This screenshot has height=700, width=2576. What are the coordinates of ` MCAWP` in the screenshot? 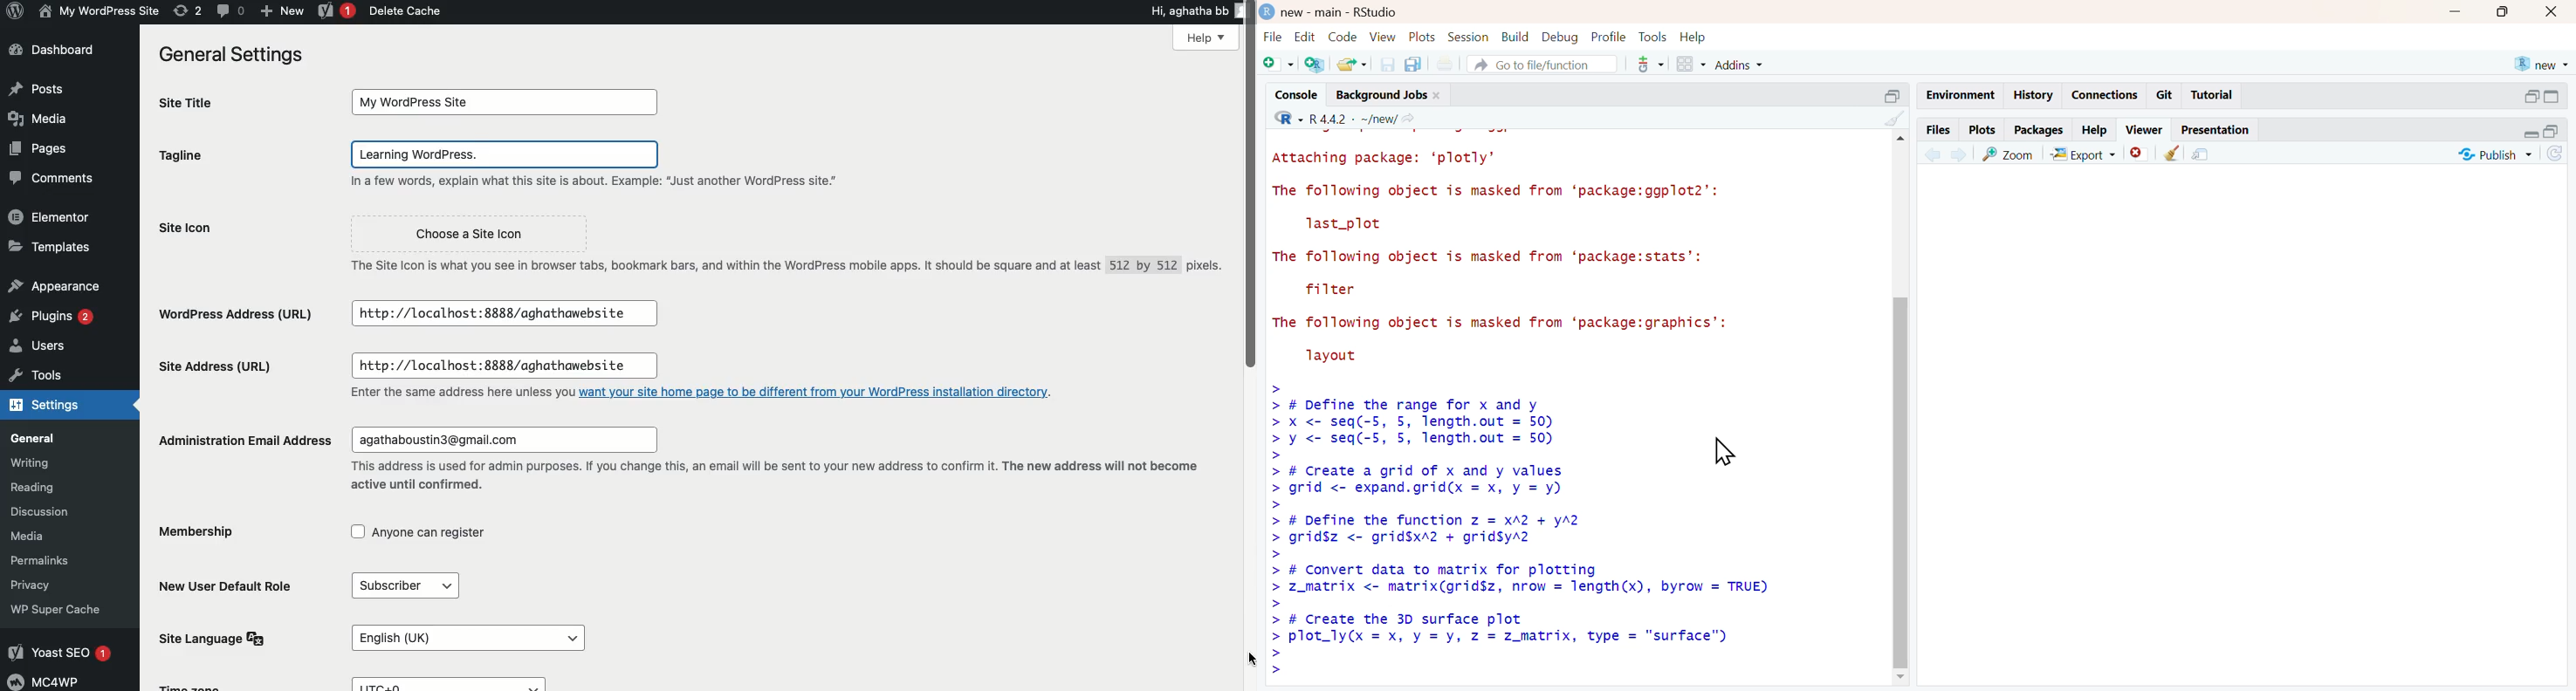 It's located at (49, 681).